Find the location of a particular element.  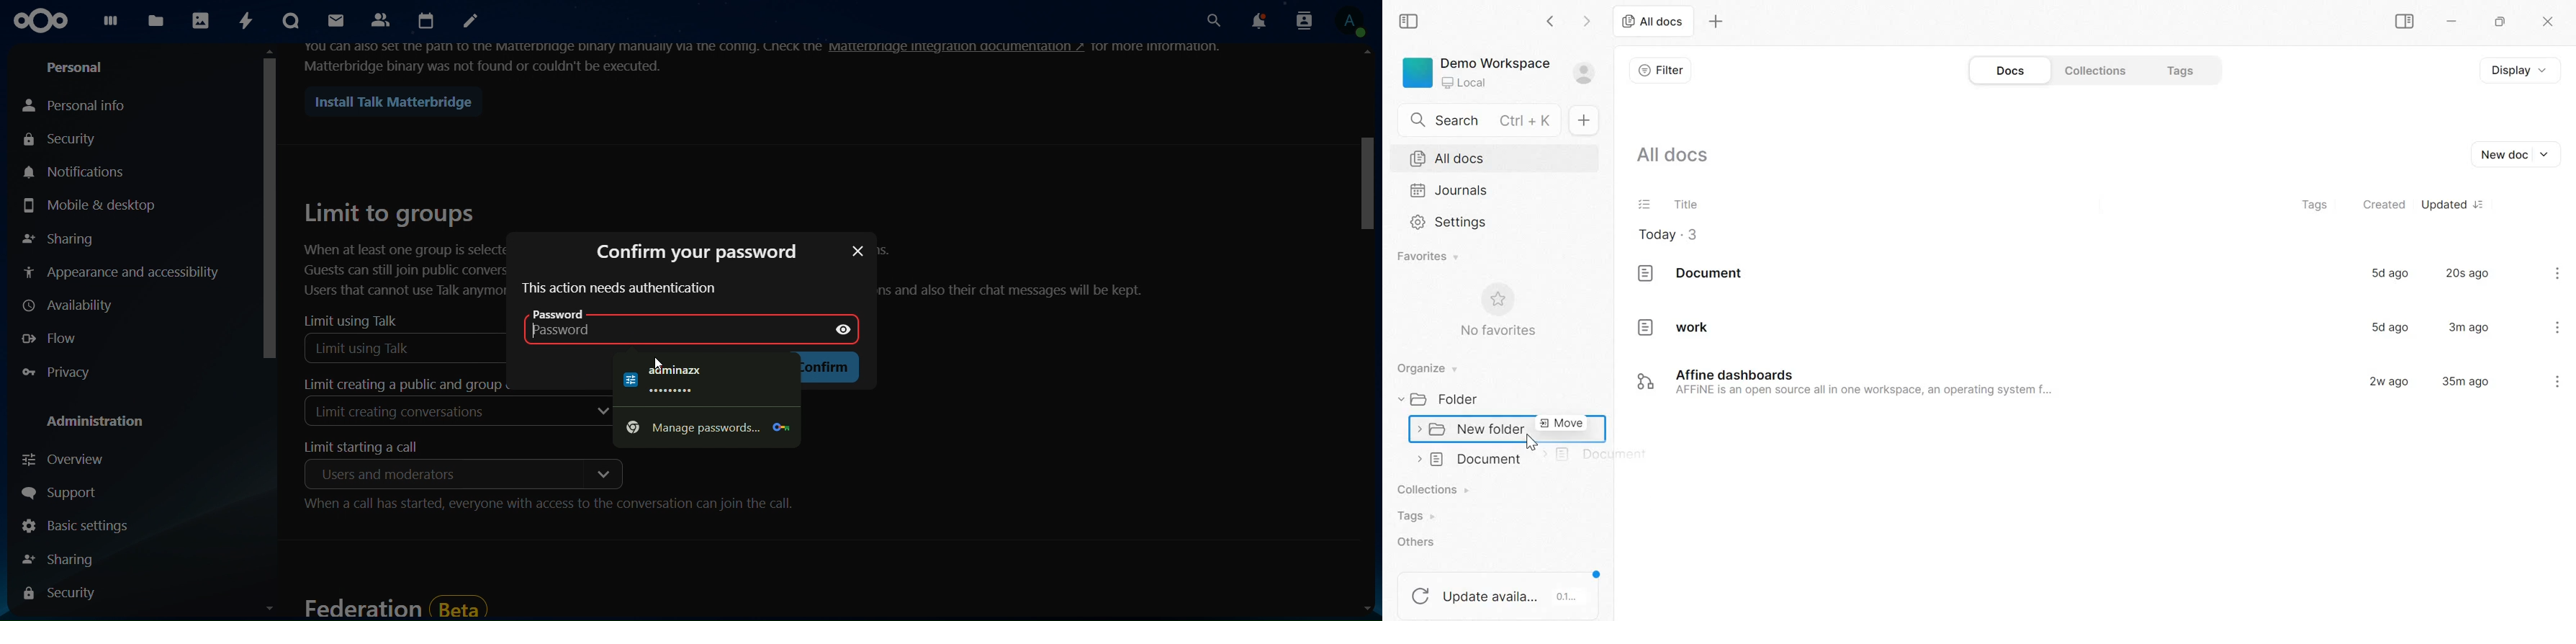

text is located at coordinates (1164, 47).